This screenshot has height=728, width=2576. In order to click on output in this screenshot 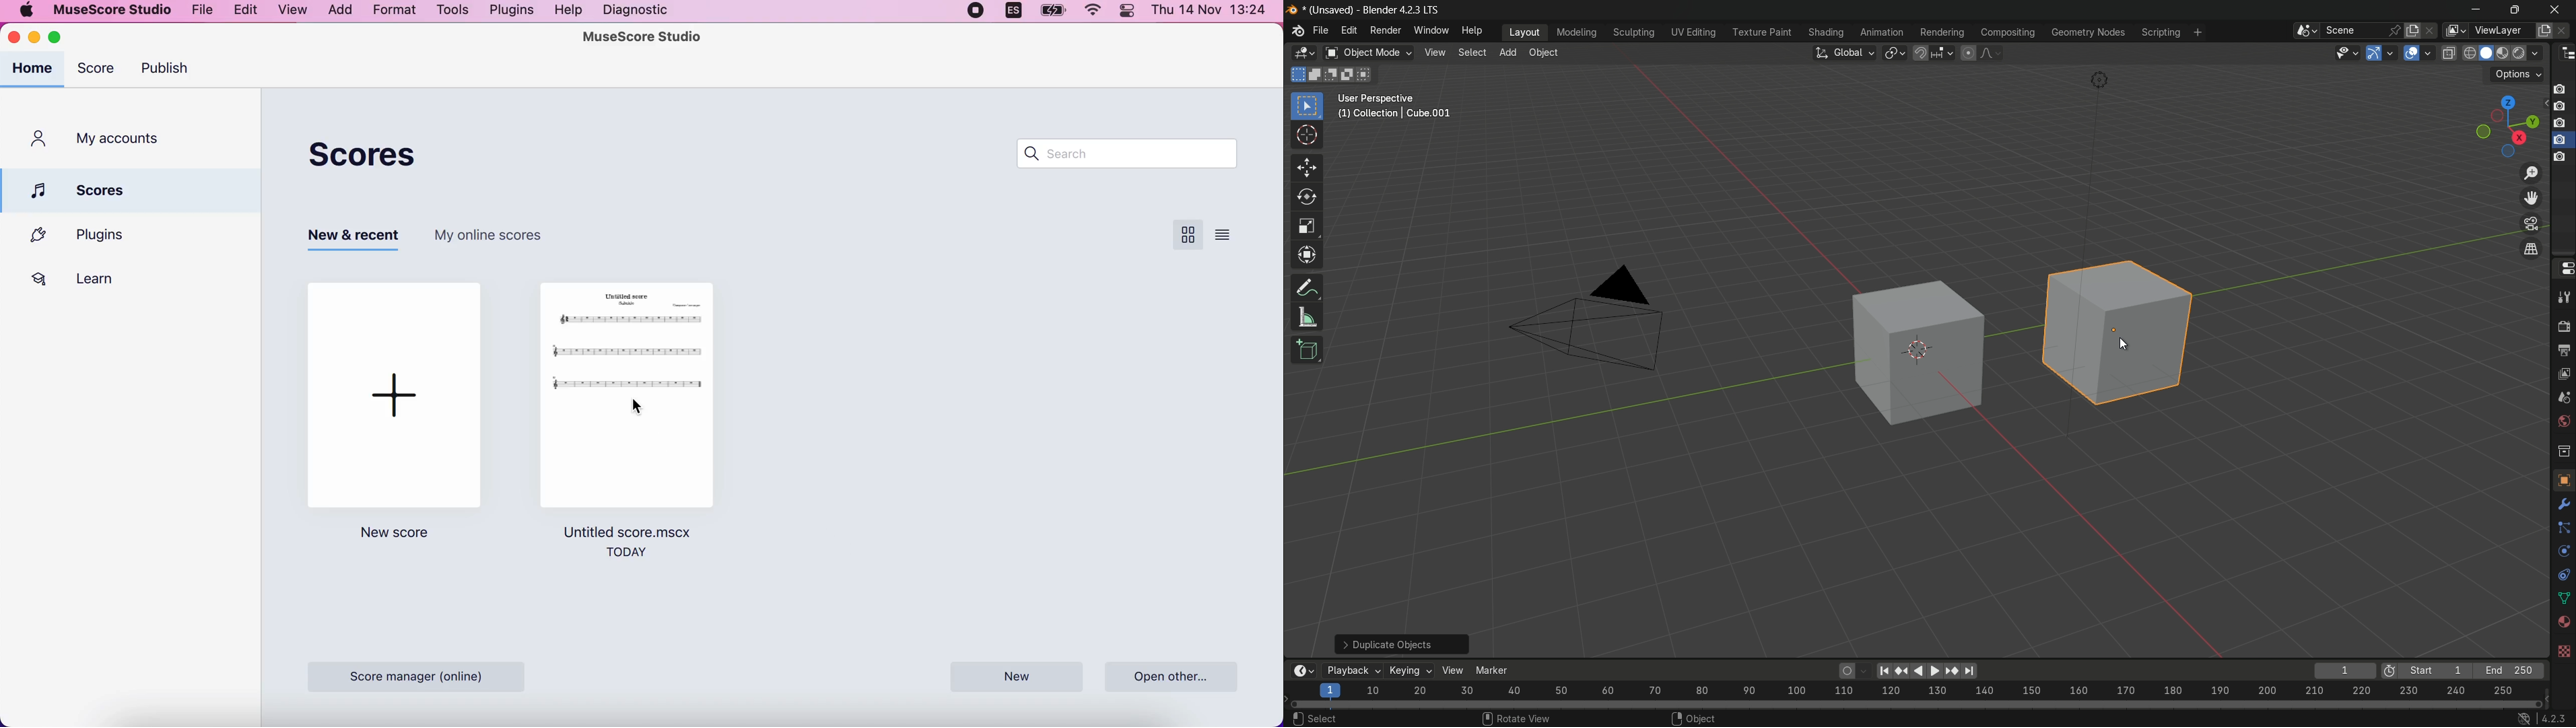, I will do `click(2563, 350)`.